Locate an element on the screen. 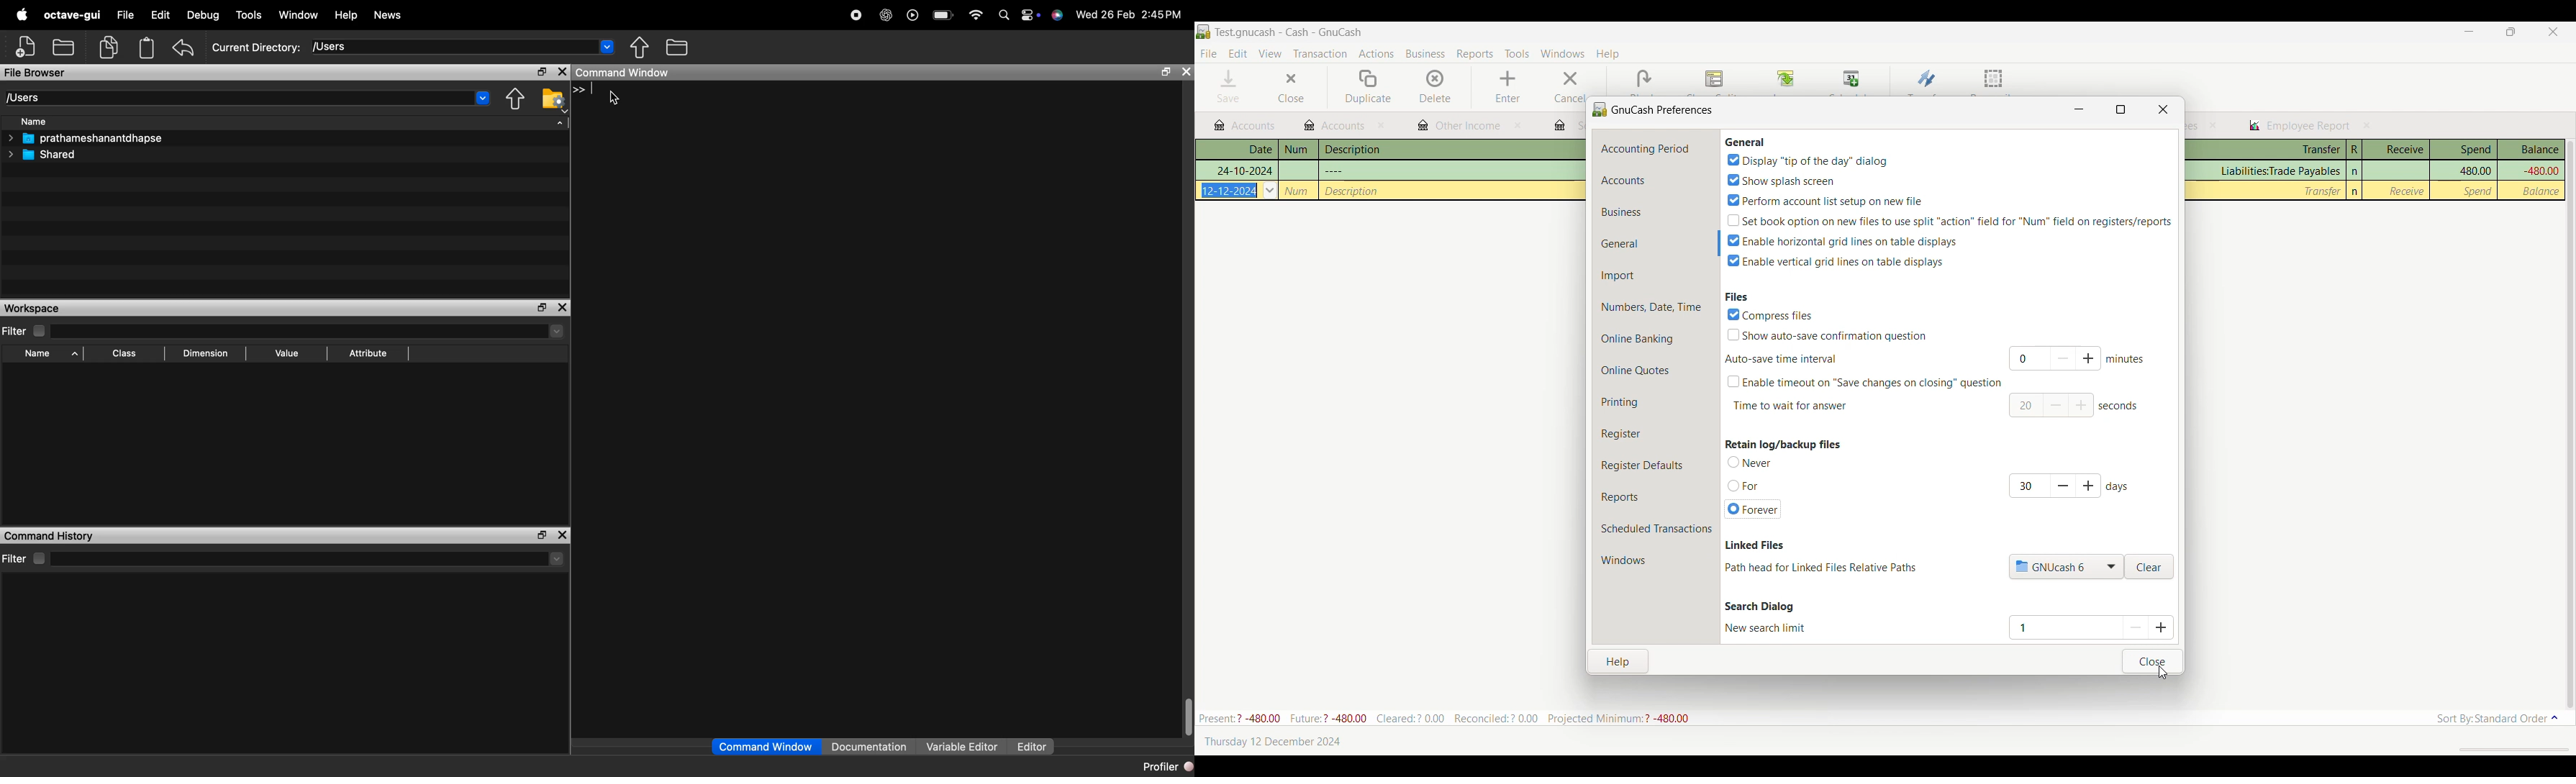  move is located at coordinates (641, 47).